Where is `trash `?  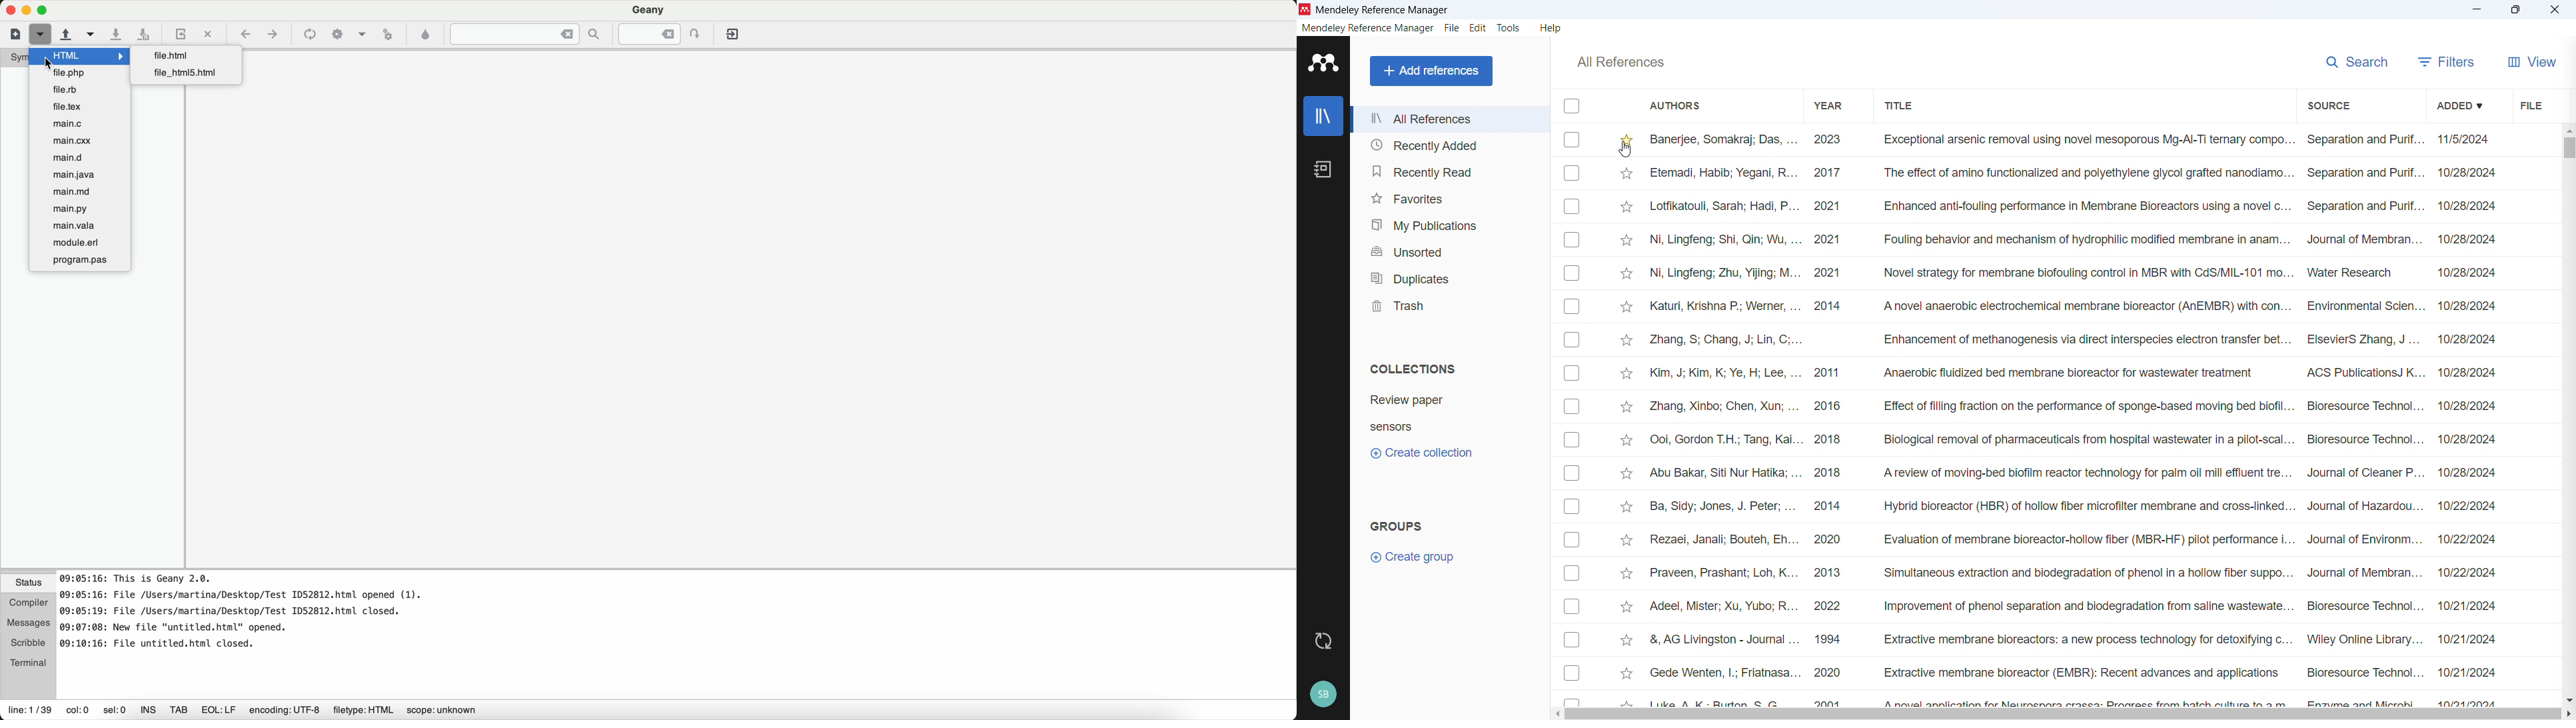 trash  is located at coordinates (1450, 304).